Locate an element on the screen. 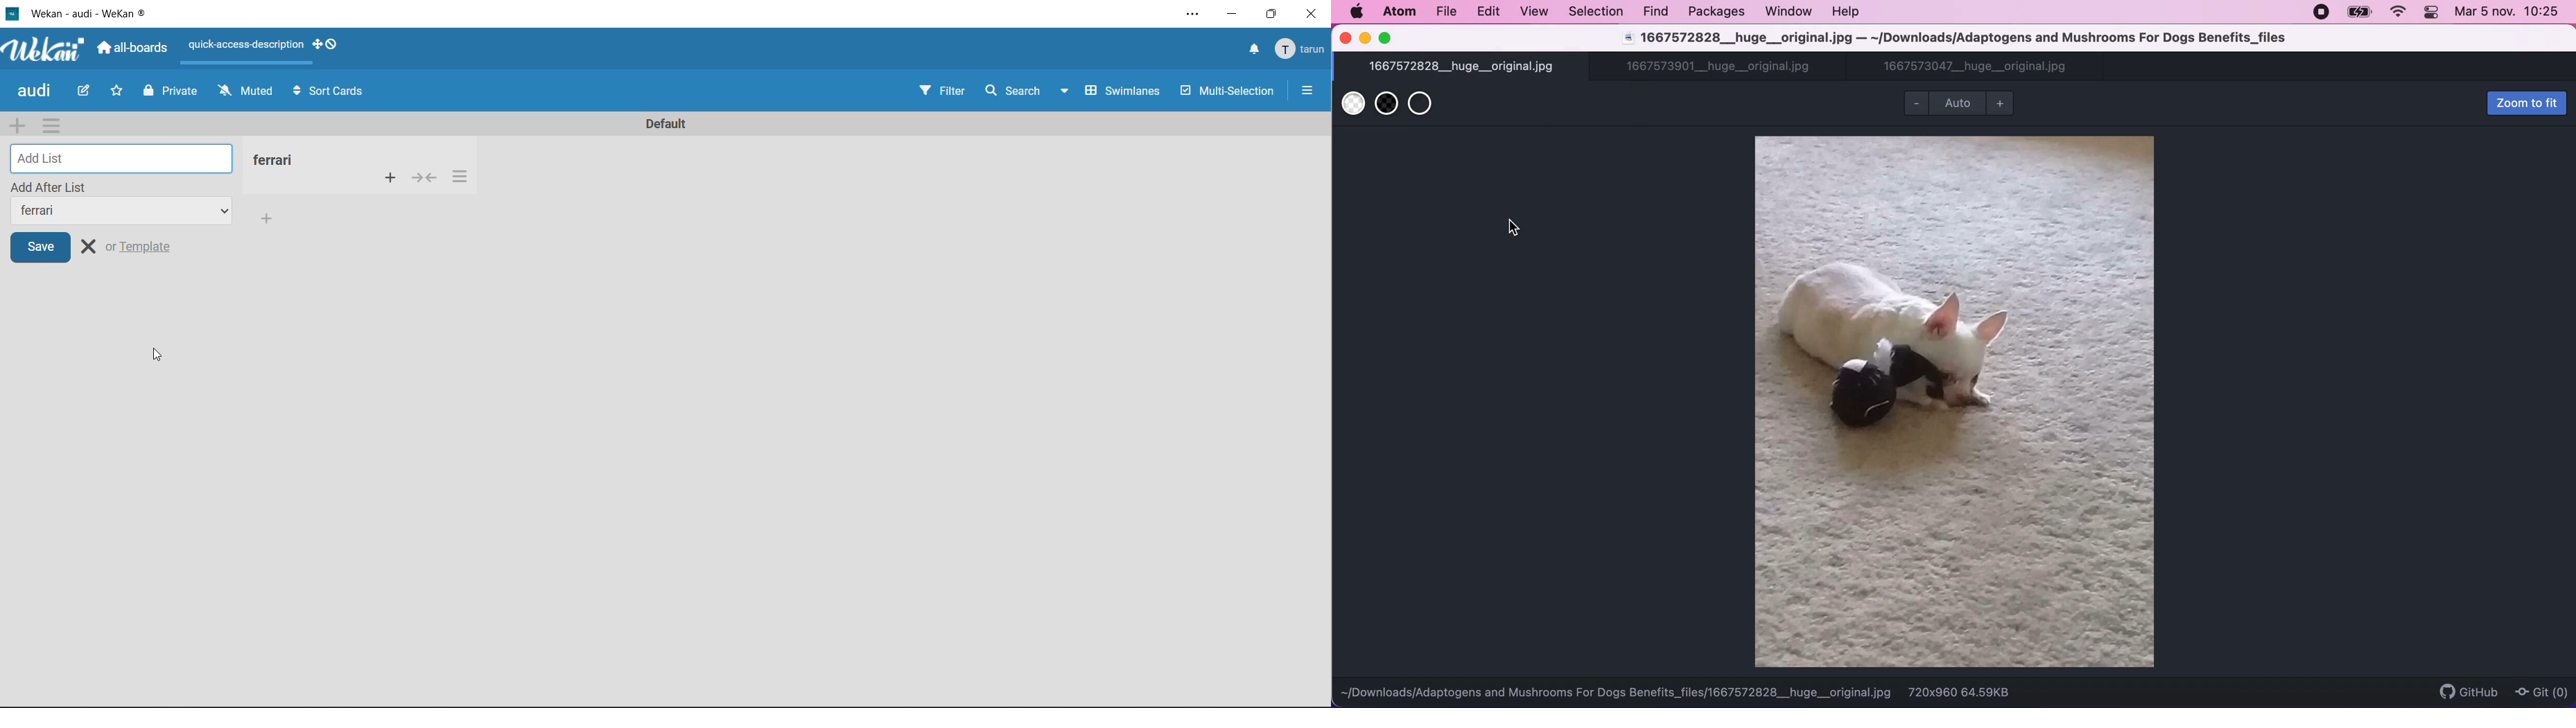 This screenshot has width=2576, height=728. Default is located at coordinates (668, 125).